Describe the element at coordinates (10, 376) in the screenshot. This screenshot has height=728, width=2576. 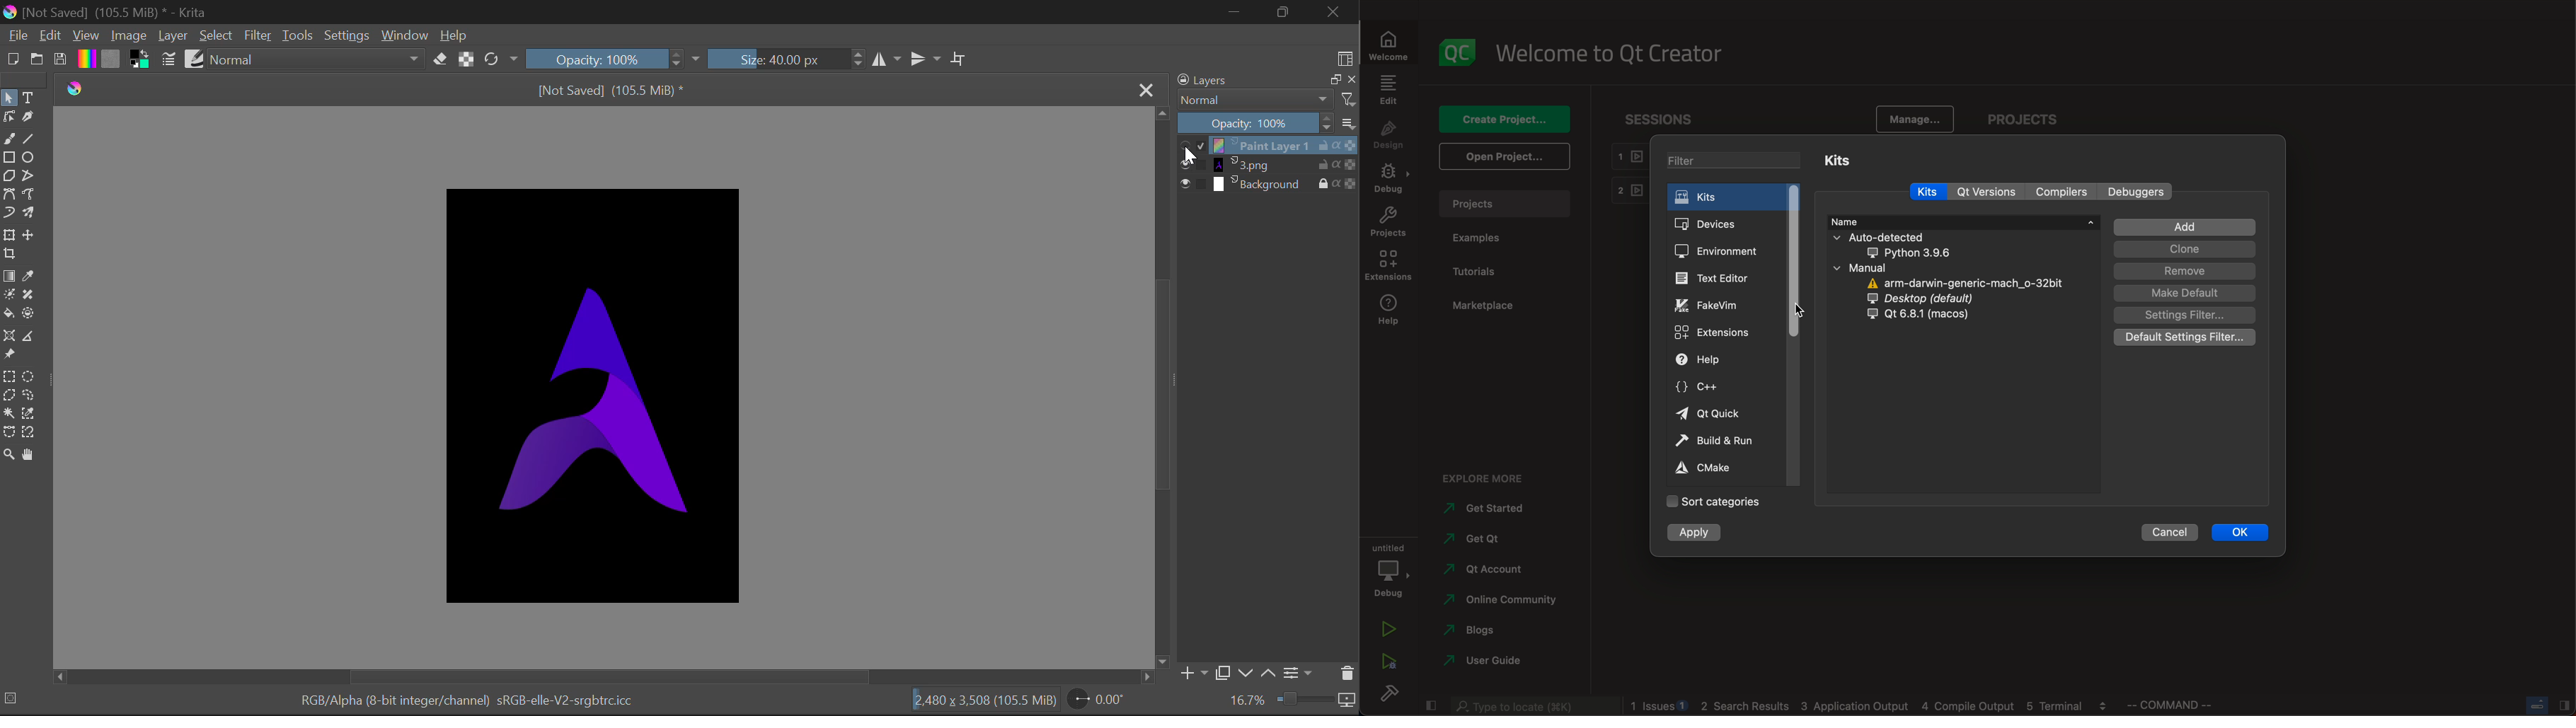
I see `Rectangle Selection` at that location.